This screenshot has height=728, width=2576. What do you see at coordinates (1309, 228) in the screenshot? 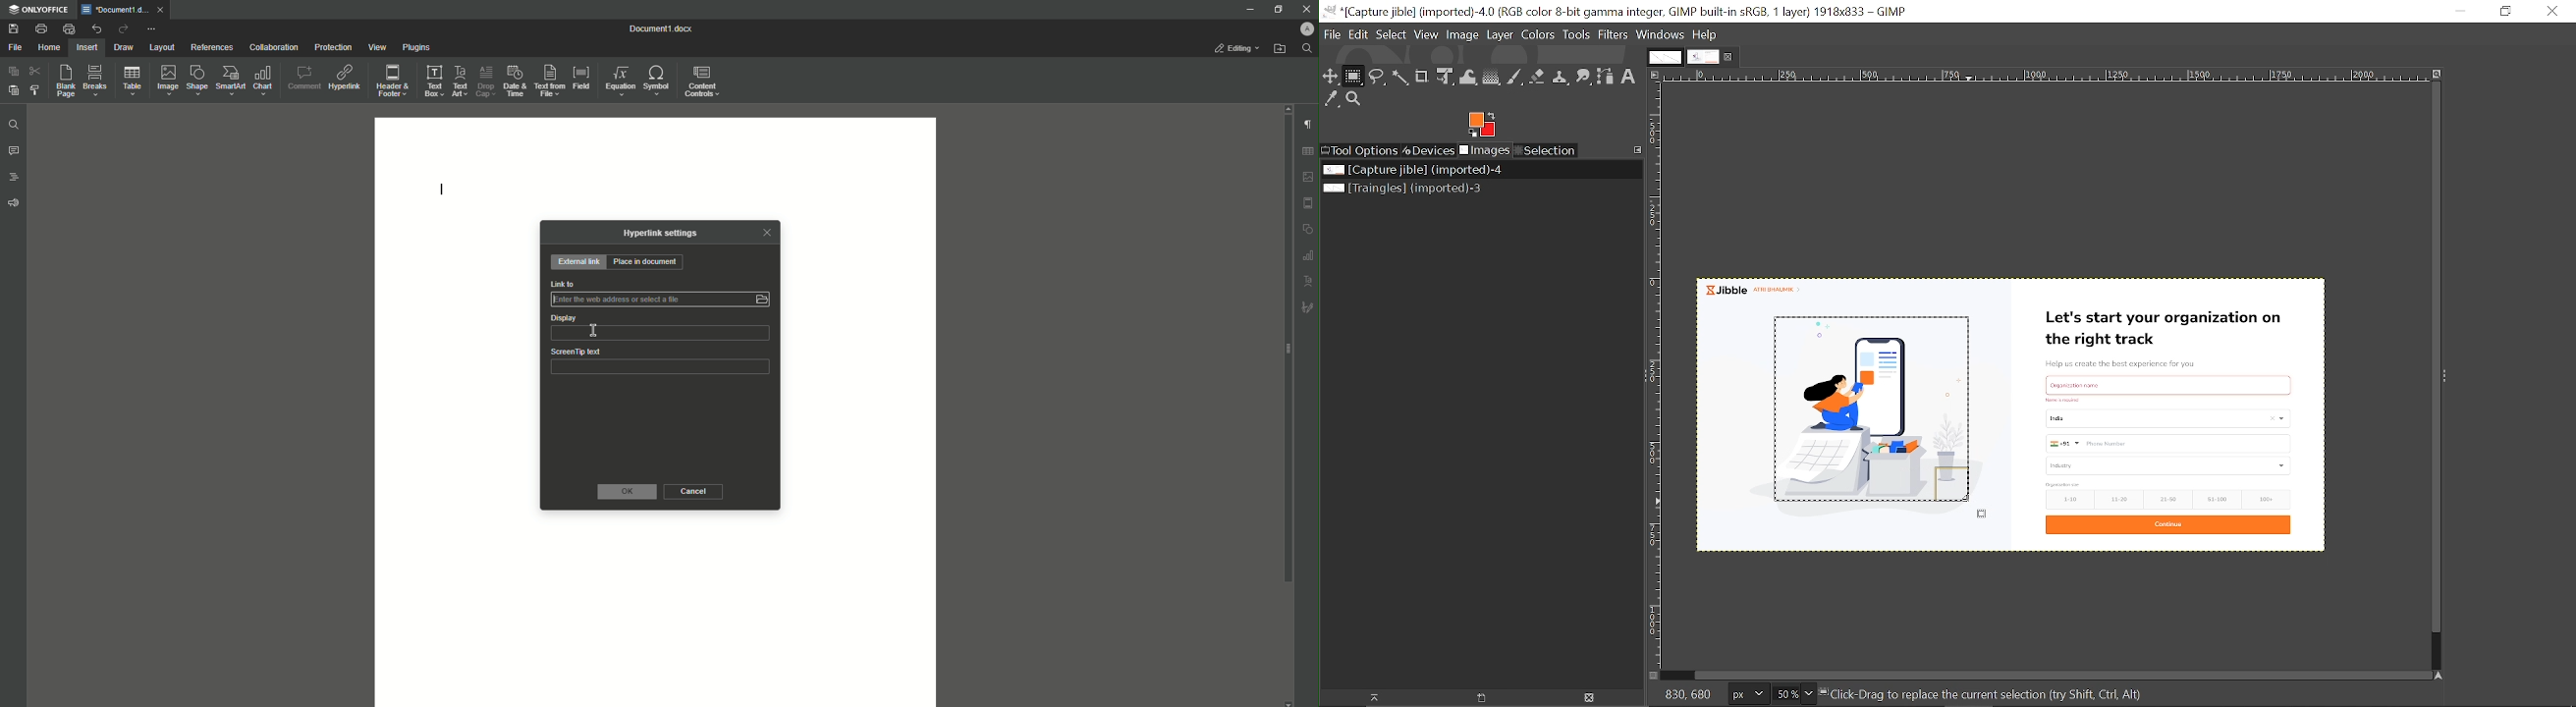
I see `shape settings` at bounding box center [1309, 228].